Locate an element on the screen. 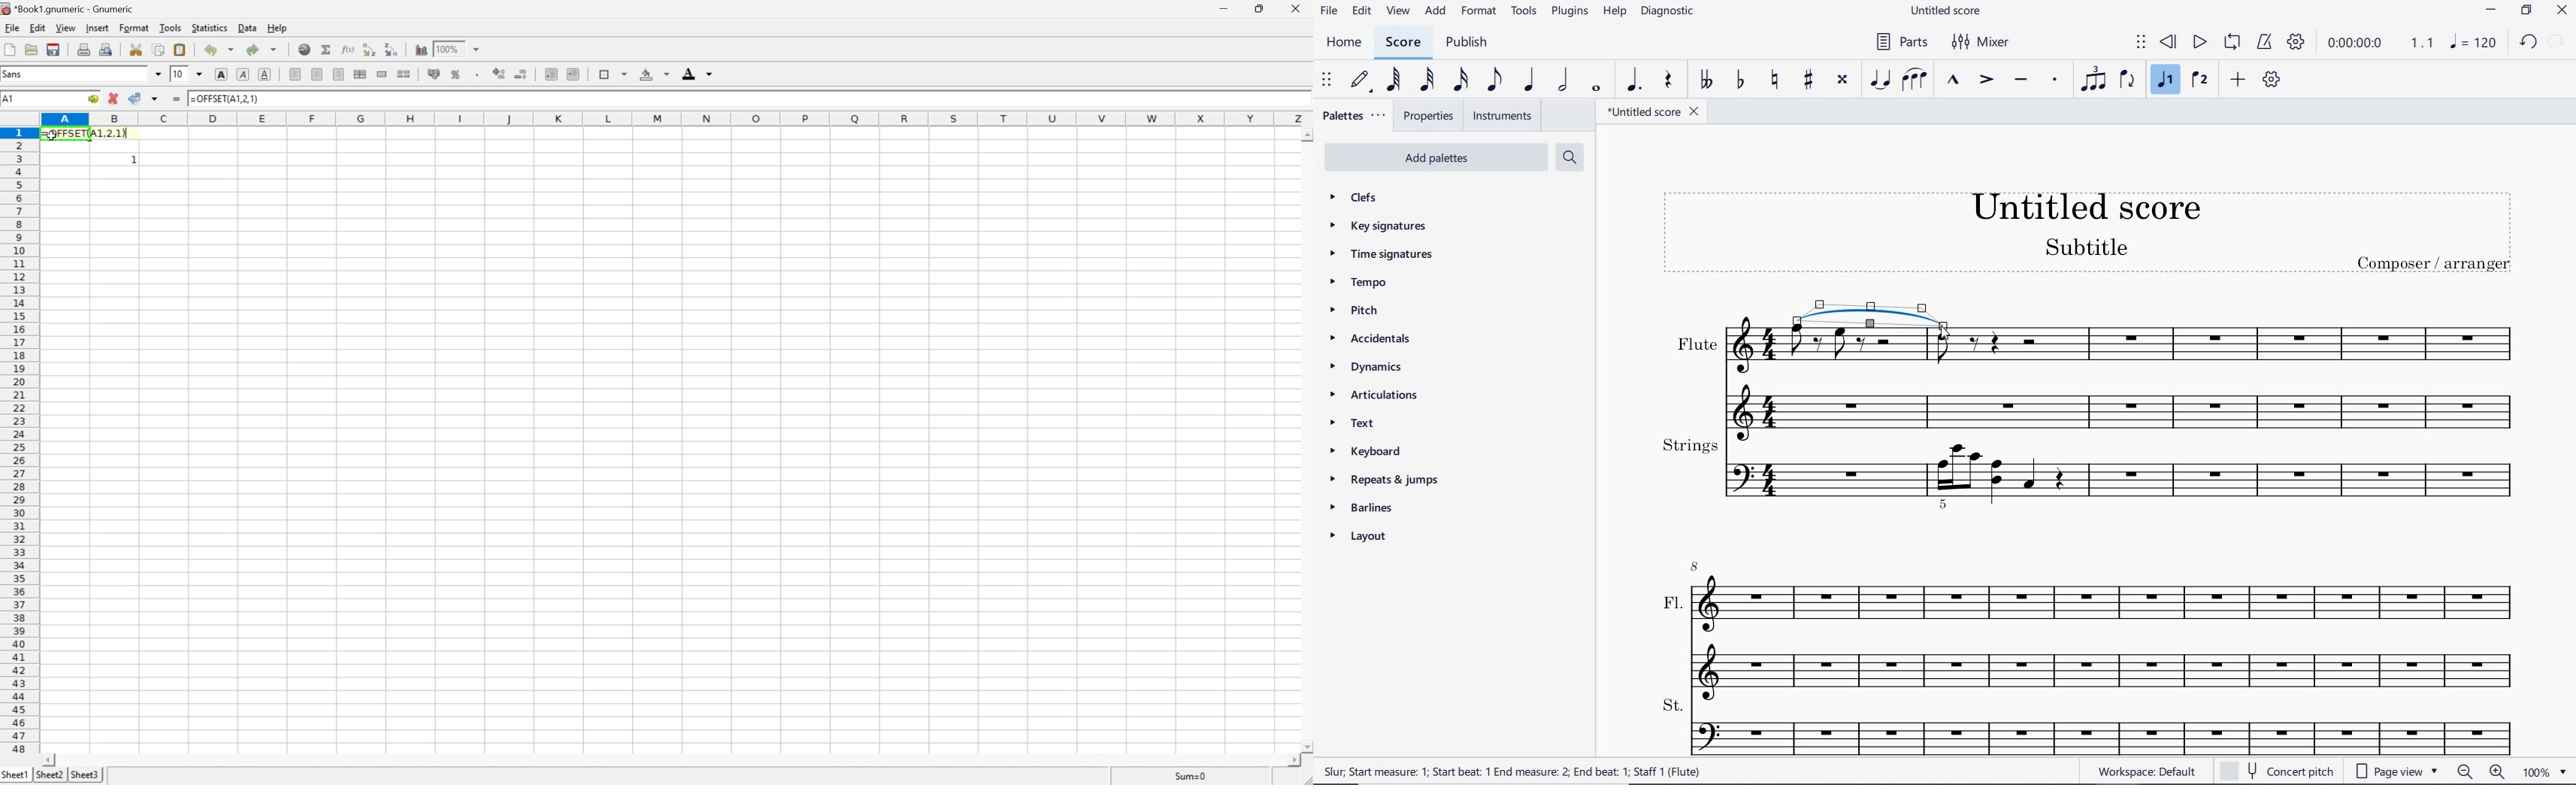 This screenshot has width=2576, height=812. HALF NOTE is located at coordinates (1566, 80).